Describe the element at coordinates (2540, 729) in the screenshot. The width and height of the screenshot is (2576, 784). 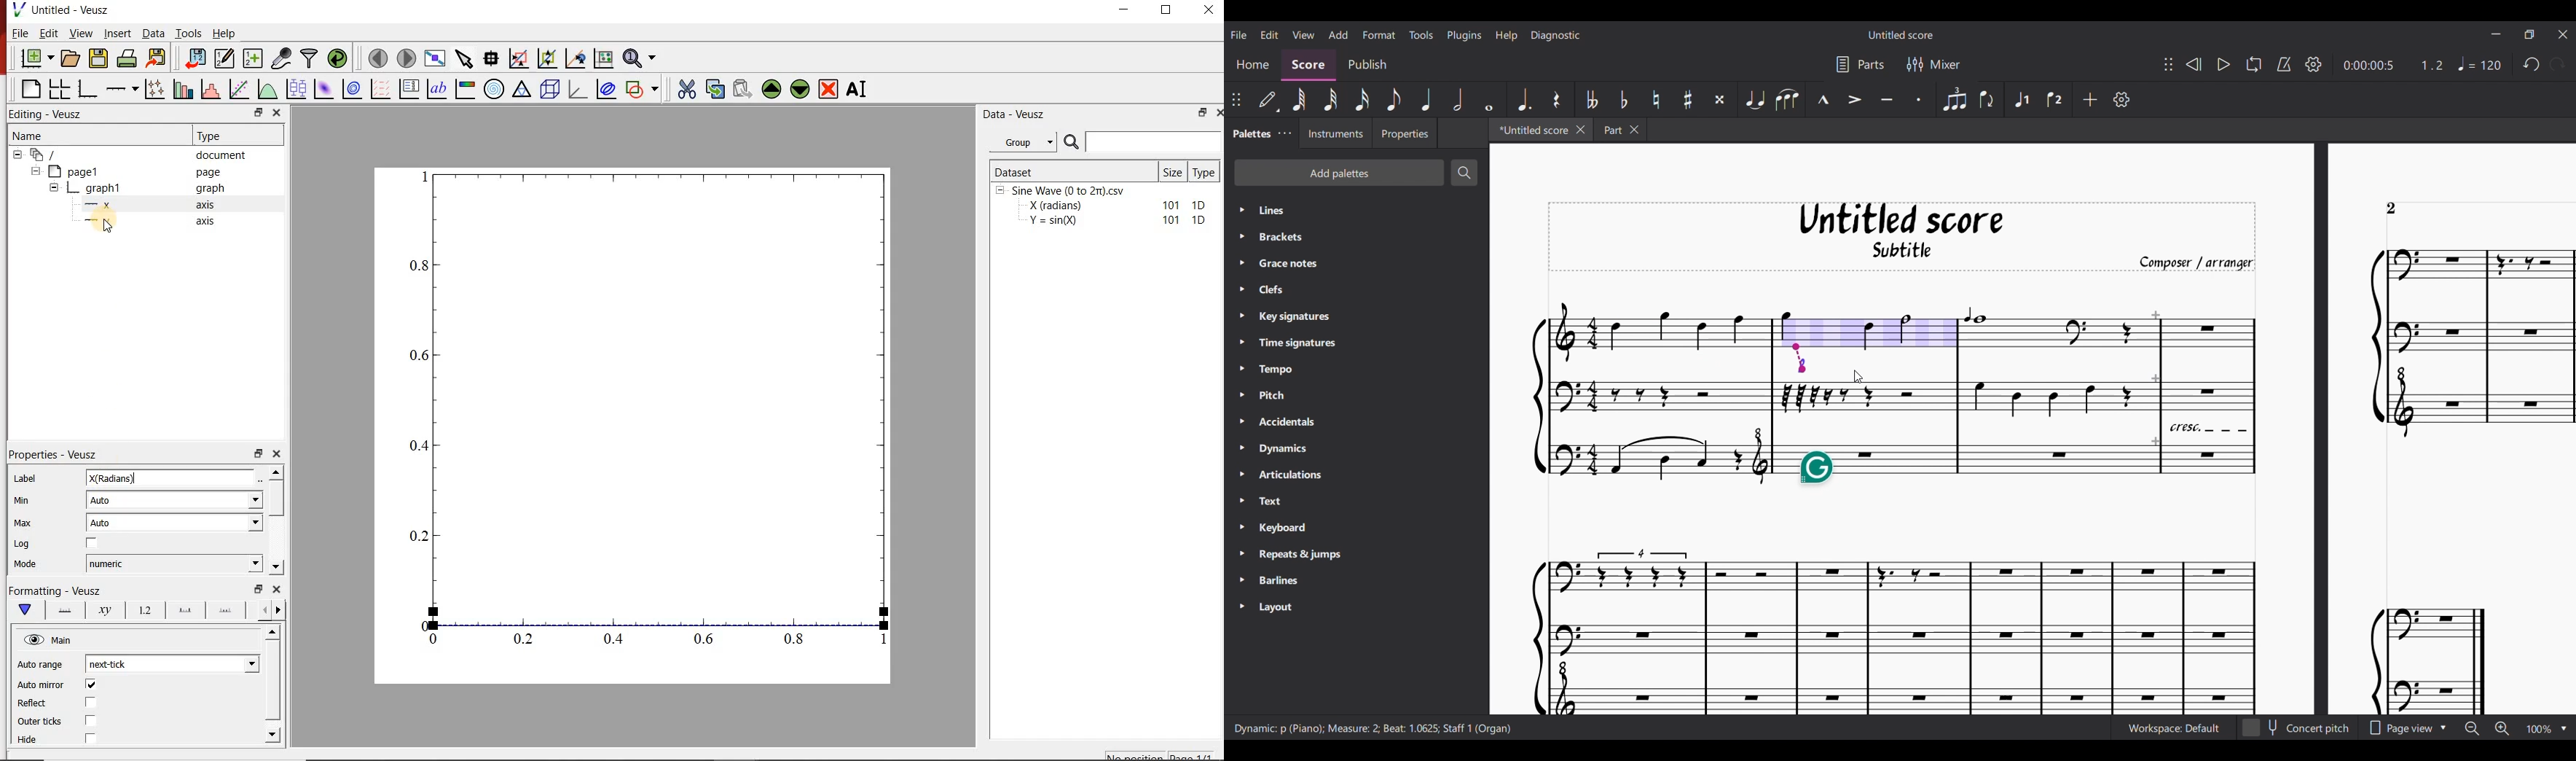
I see `Zoom factor` at that location.